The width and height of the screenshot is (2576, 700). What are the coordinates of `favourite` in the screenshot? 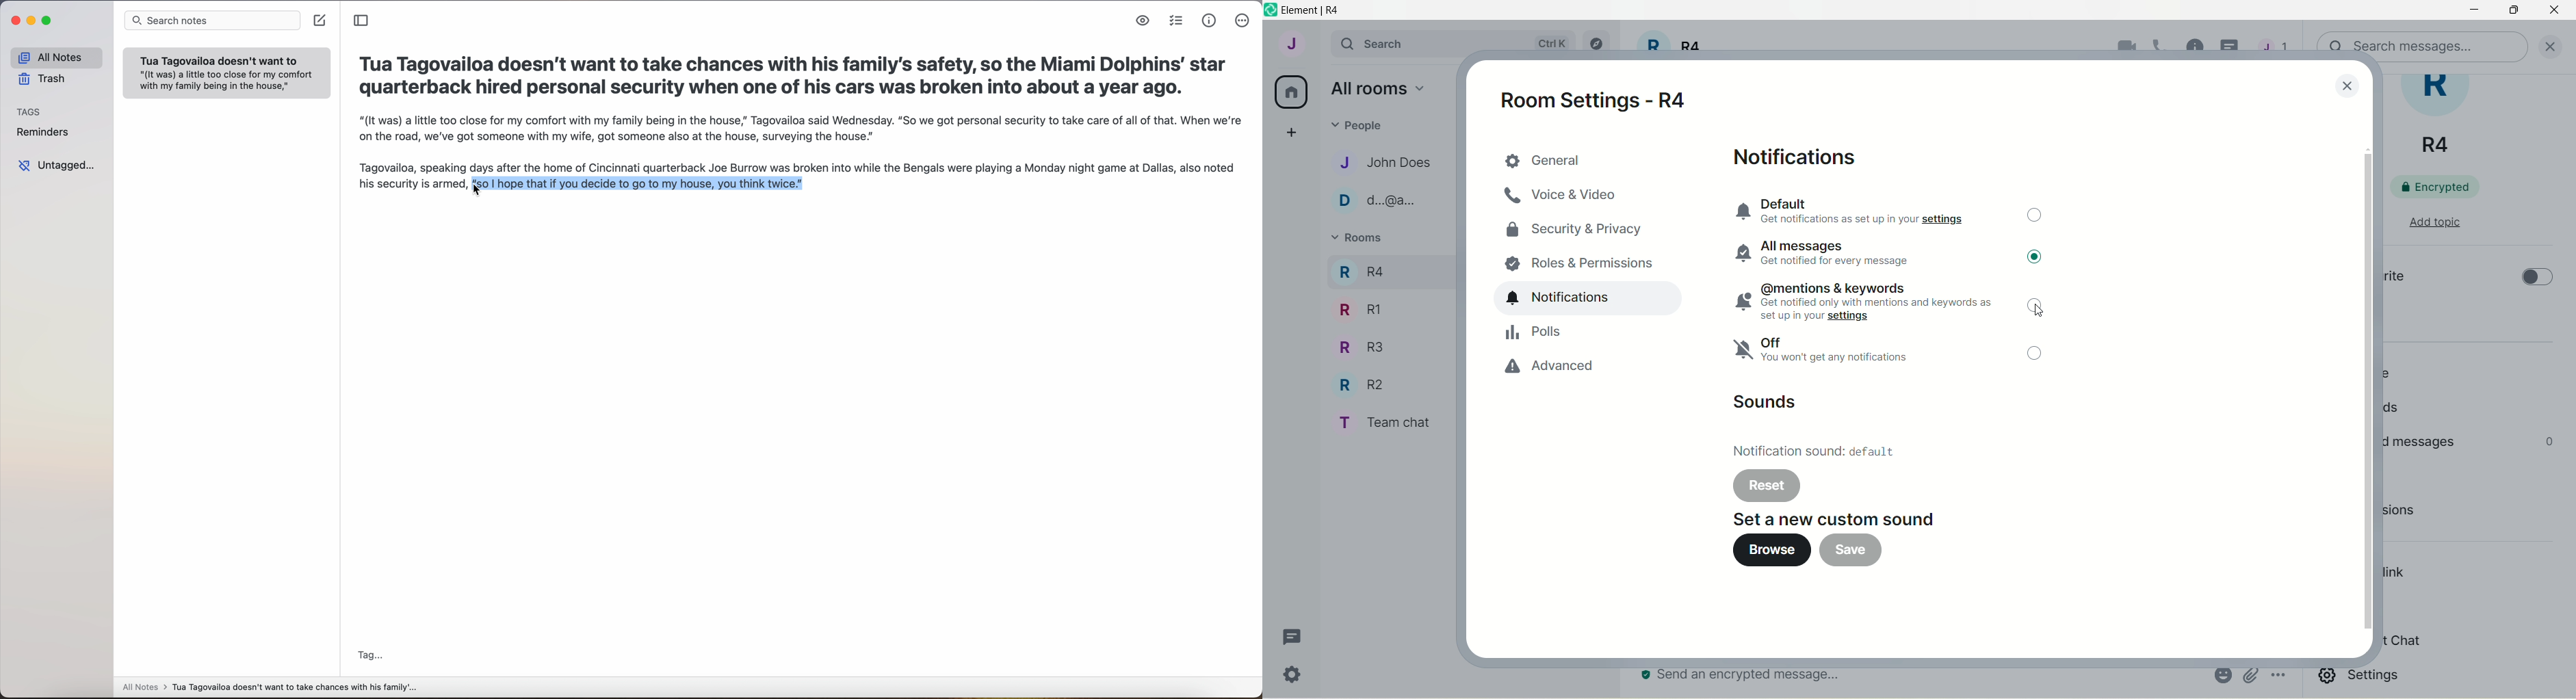 It's located at (2393, 278).